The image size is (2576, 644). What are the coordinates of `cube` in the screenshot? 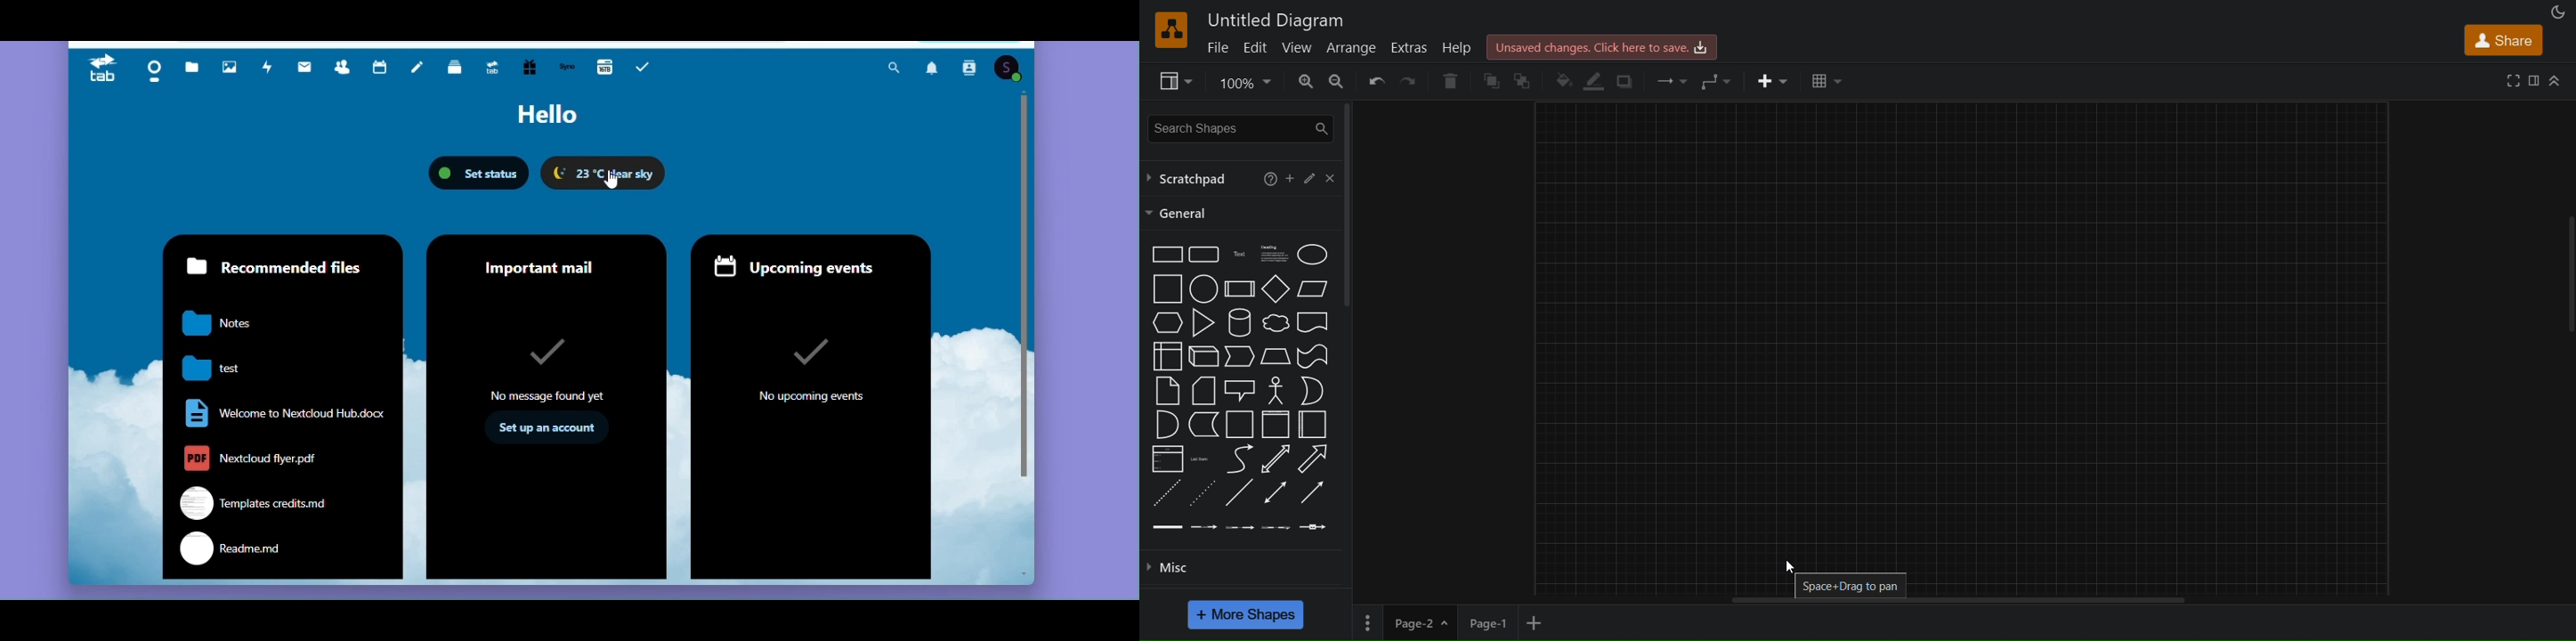 It's located at (1201, 356).